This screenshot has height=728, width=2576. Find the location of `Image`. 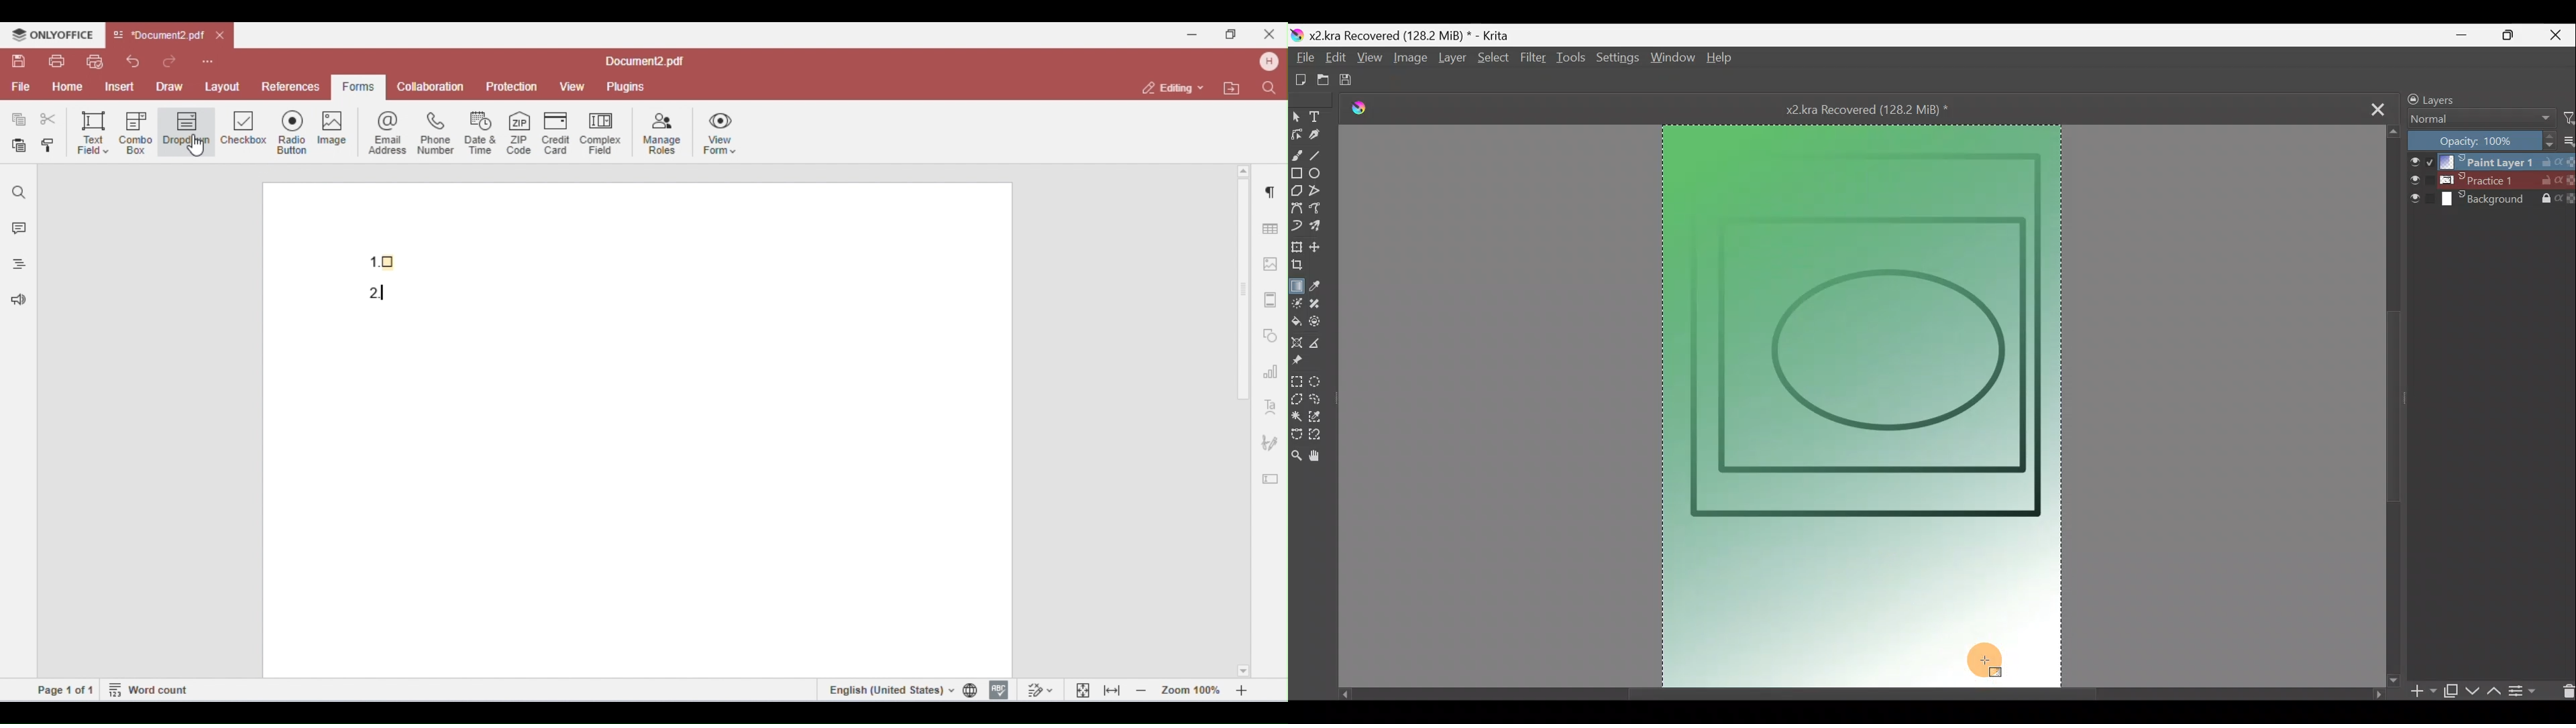

Image is located at coordinates (1408, 60).